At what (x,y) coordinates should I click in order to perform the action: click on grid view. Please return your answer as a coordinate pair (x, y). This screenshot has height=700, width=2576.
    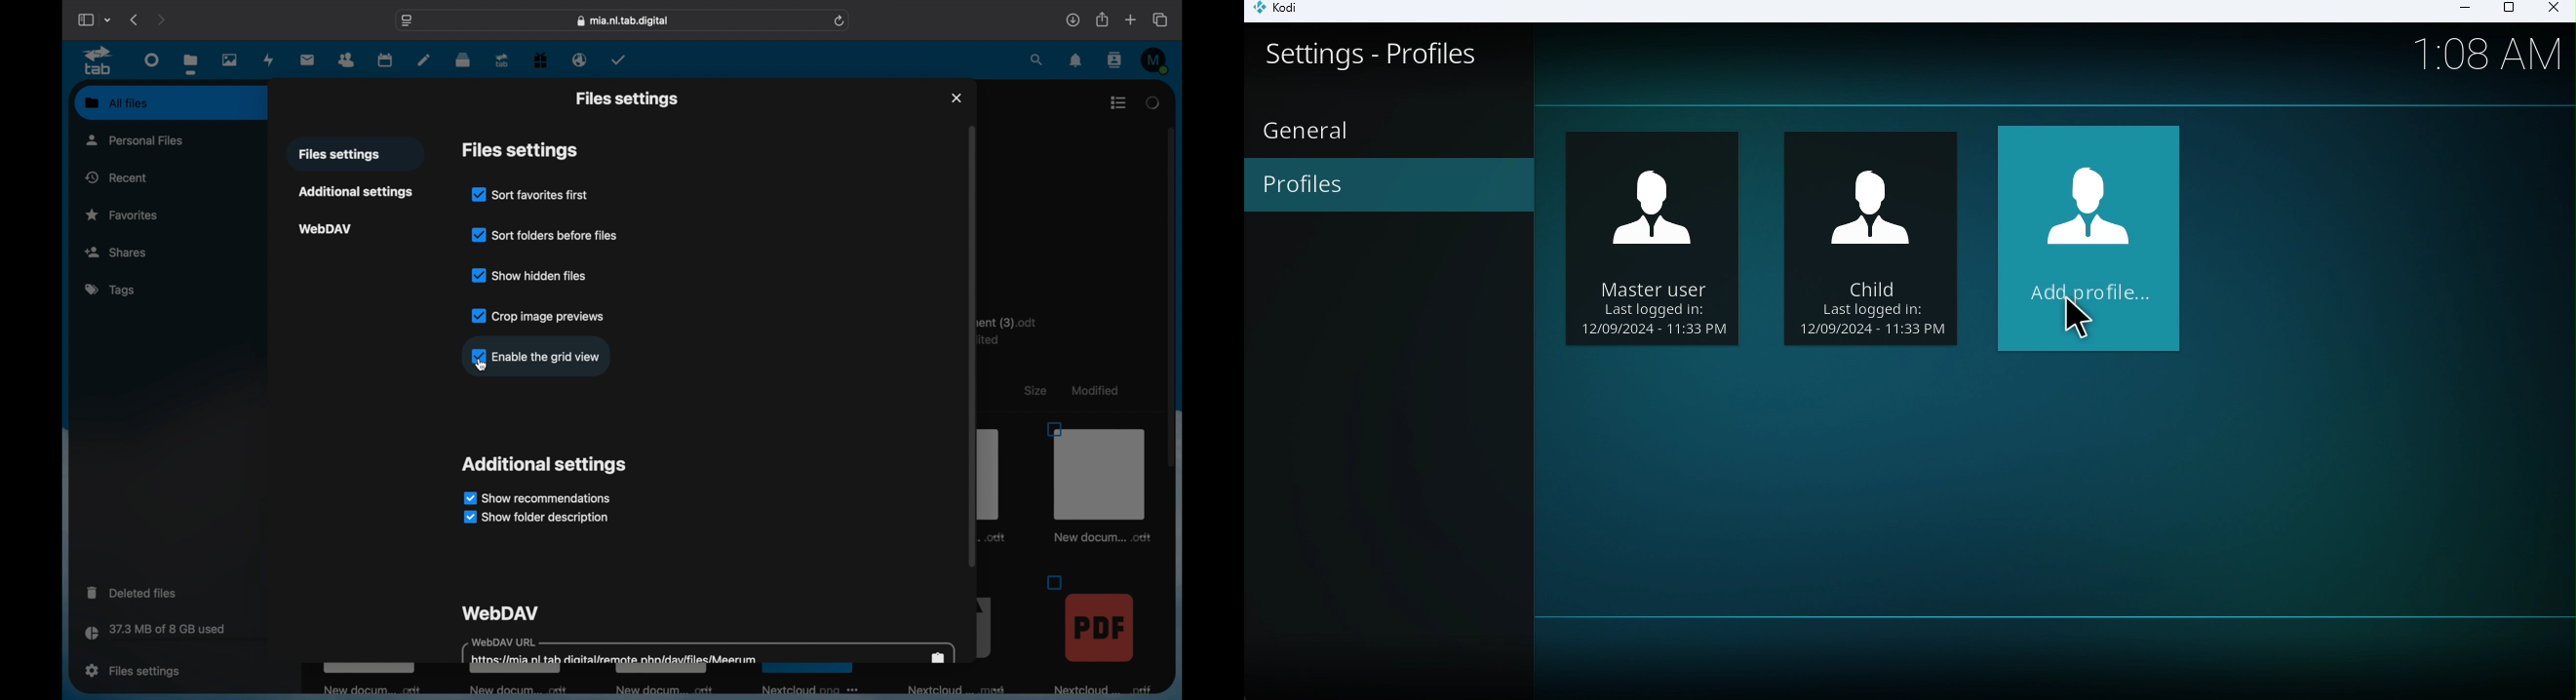
    Looking at the image, I should click on (1119, 102).